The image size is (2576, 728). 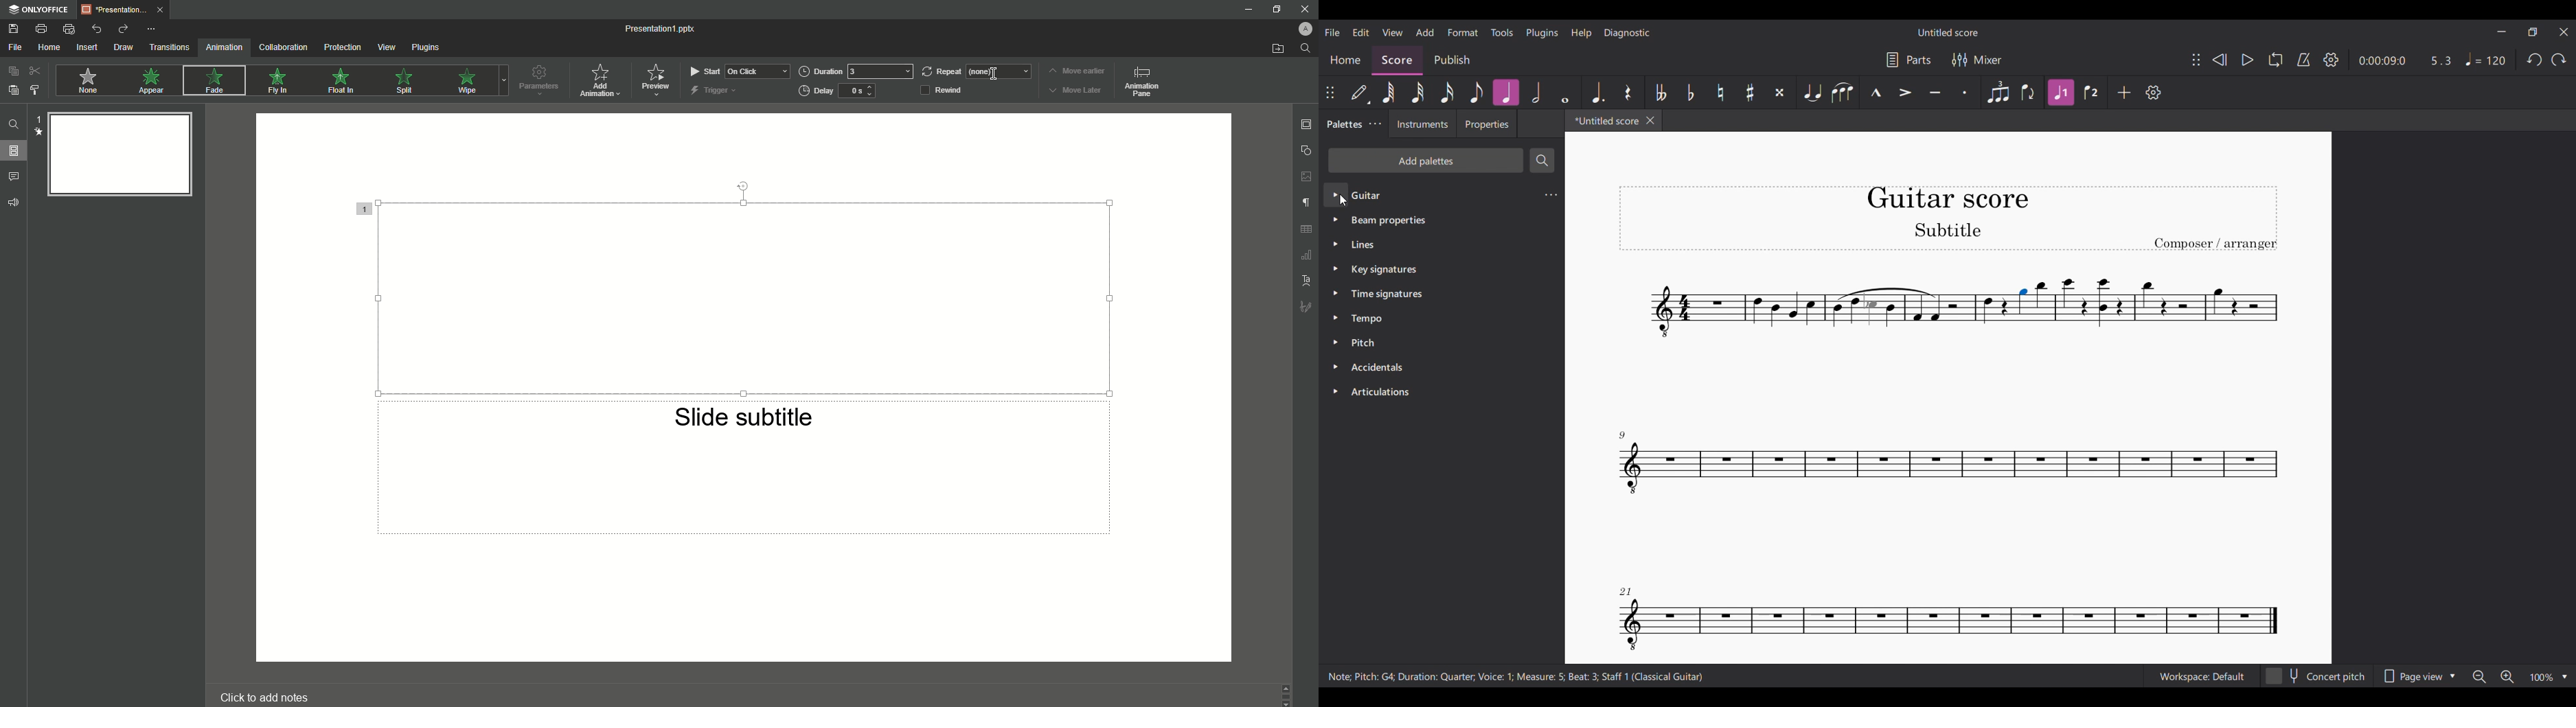 What do you see at coordinates (1811, 92) in the screenshot?
I see `Tie` at bounding box center [1811, 92].